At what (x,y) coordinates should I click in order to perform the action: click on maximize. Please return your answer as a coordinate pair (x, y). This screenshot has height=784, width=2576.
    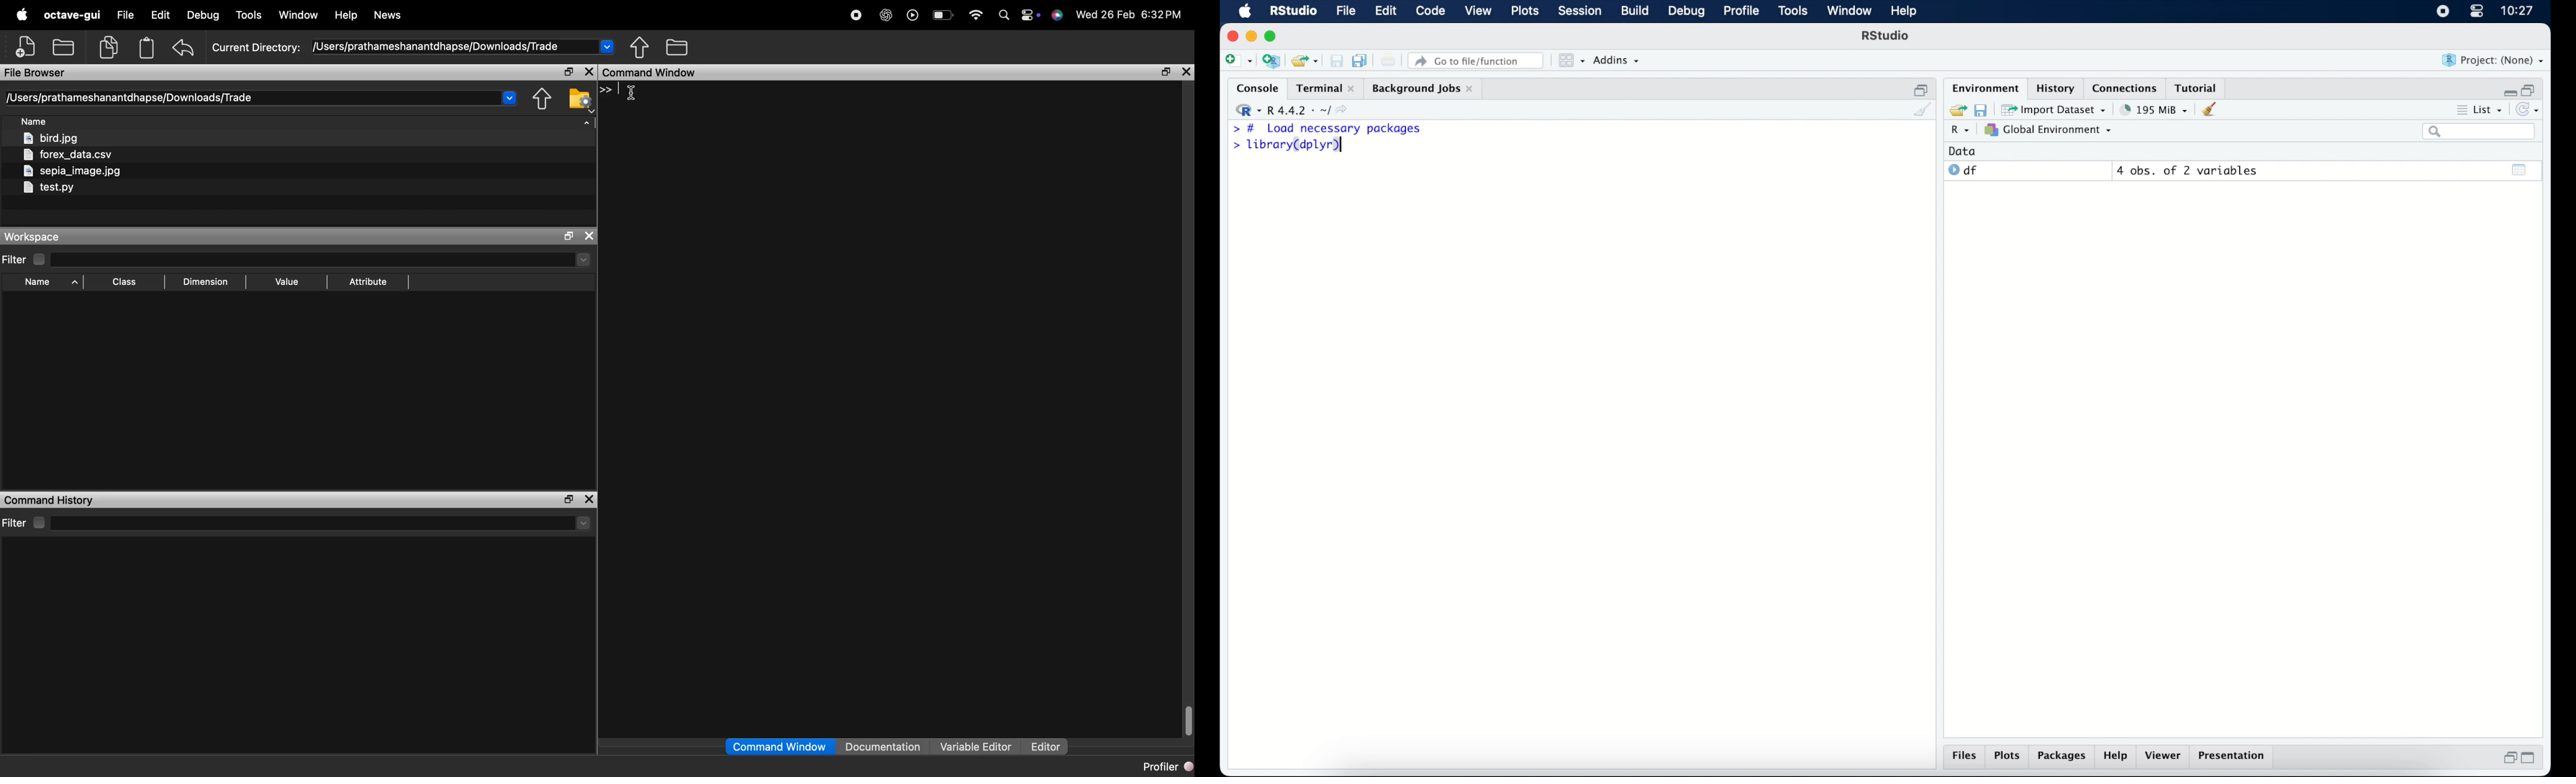
    Looking at the image, I should click on (568, 235).